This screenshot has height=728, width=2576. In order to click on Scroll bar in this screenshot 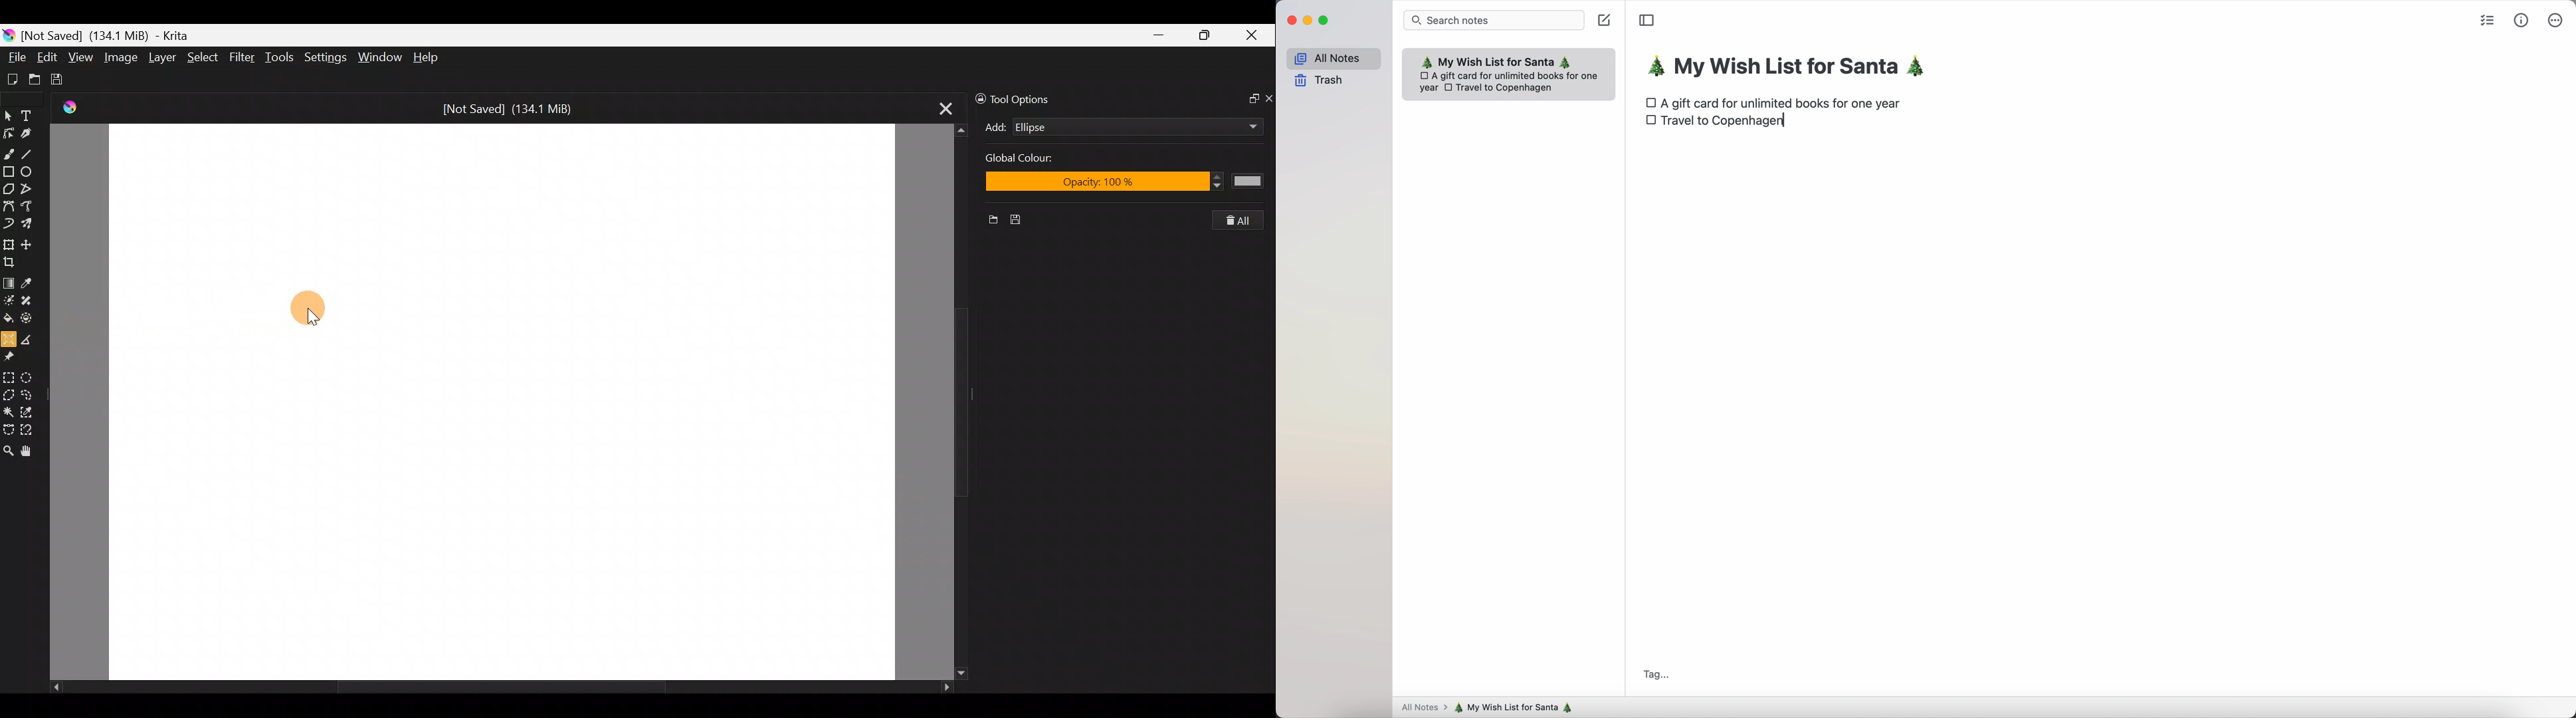, I will do `click(490, 687)`.